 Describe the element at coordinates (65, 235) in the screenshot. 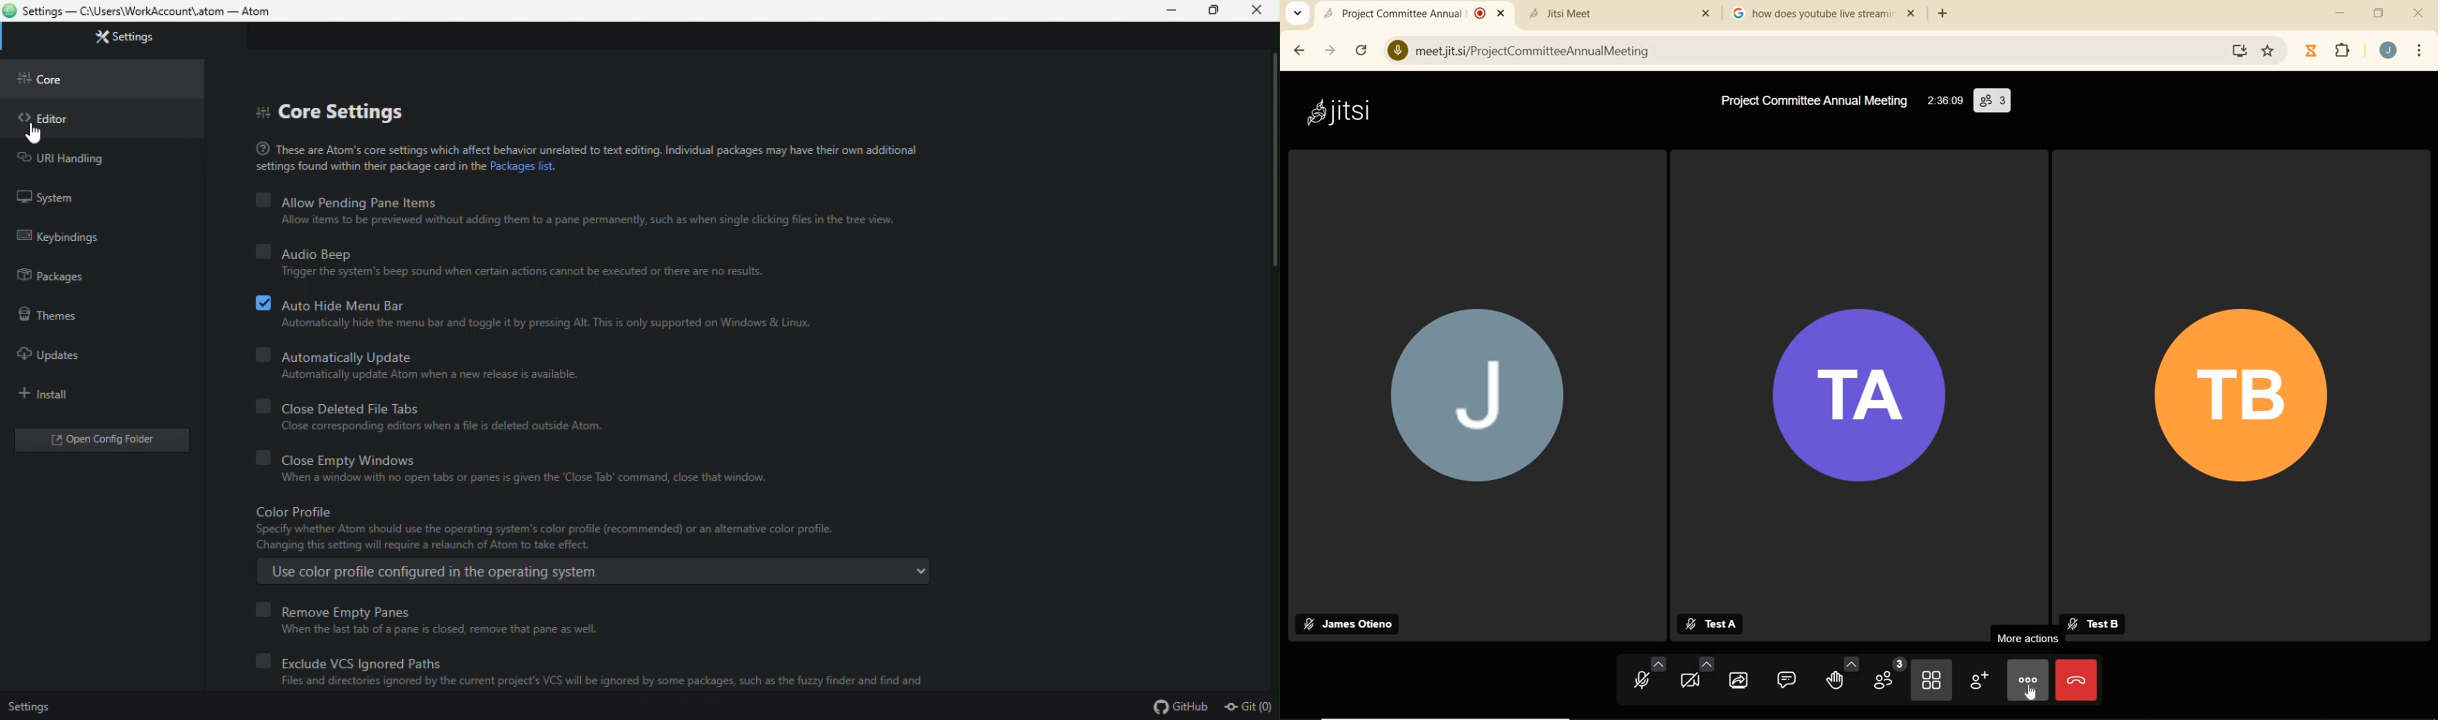

I see `key binding` at that location.